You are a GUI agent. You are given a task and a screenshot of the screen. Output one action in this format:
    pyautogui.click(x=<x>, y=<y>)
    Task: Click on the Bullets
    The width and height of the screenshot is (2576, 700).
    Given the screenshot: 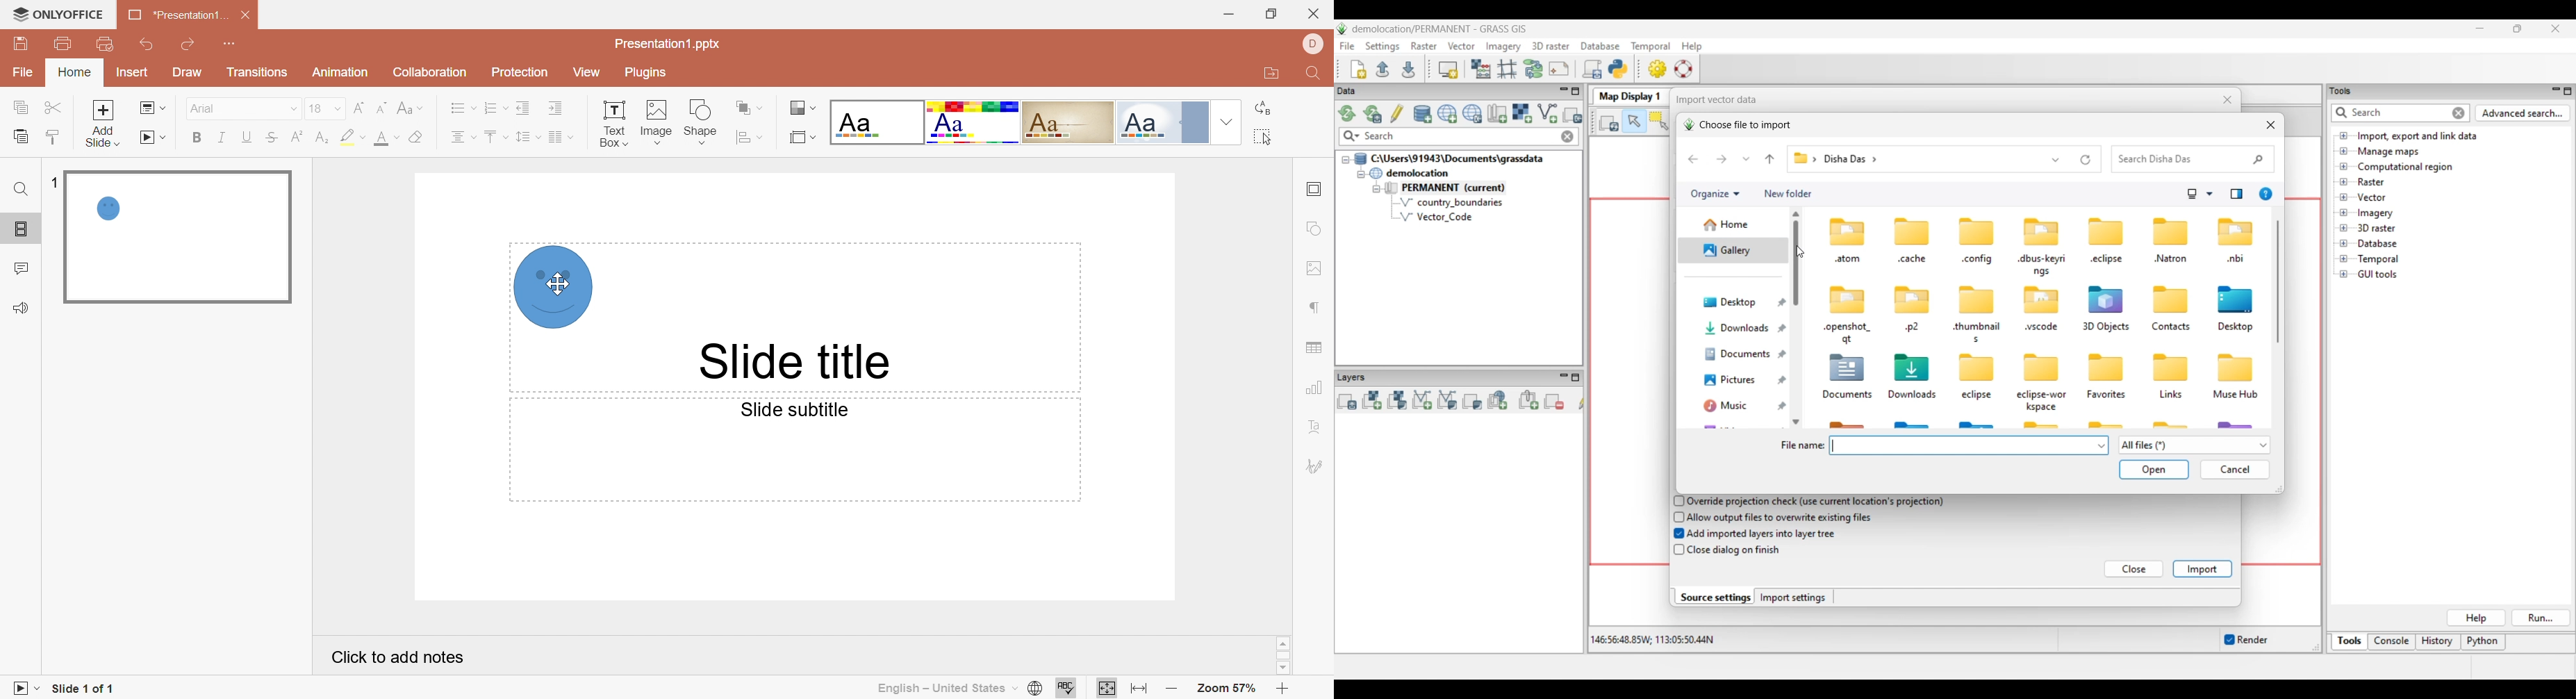 What is the action you would take?
    pyautogui.click(x=459, y=107)
    